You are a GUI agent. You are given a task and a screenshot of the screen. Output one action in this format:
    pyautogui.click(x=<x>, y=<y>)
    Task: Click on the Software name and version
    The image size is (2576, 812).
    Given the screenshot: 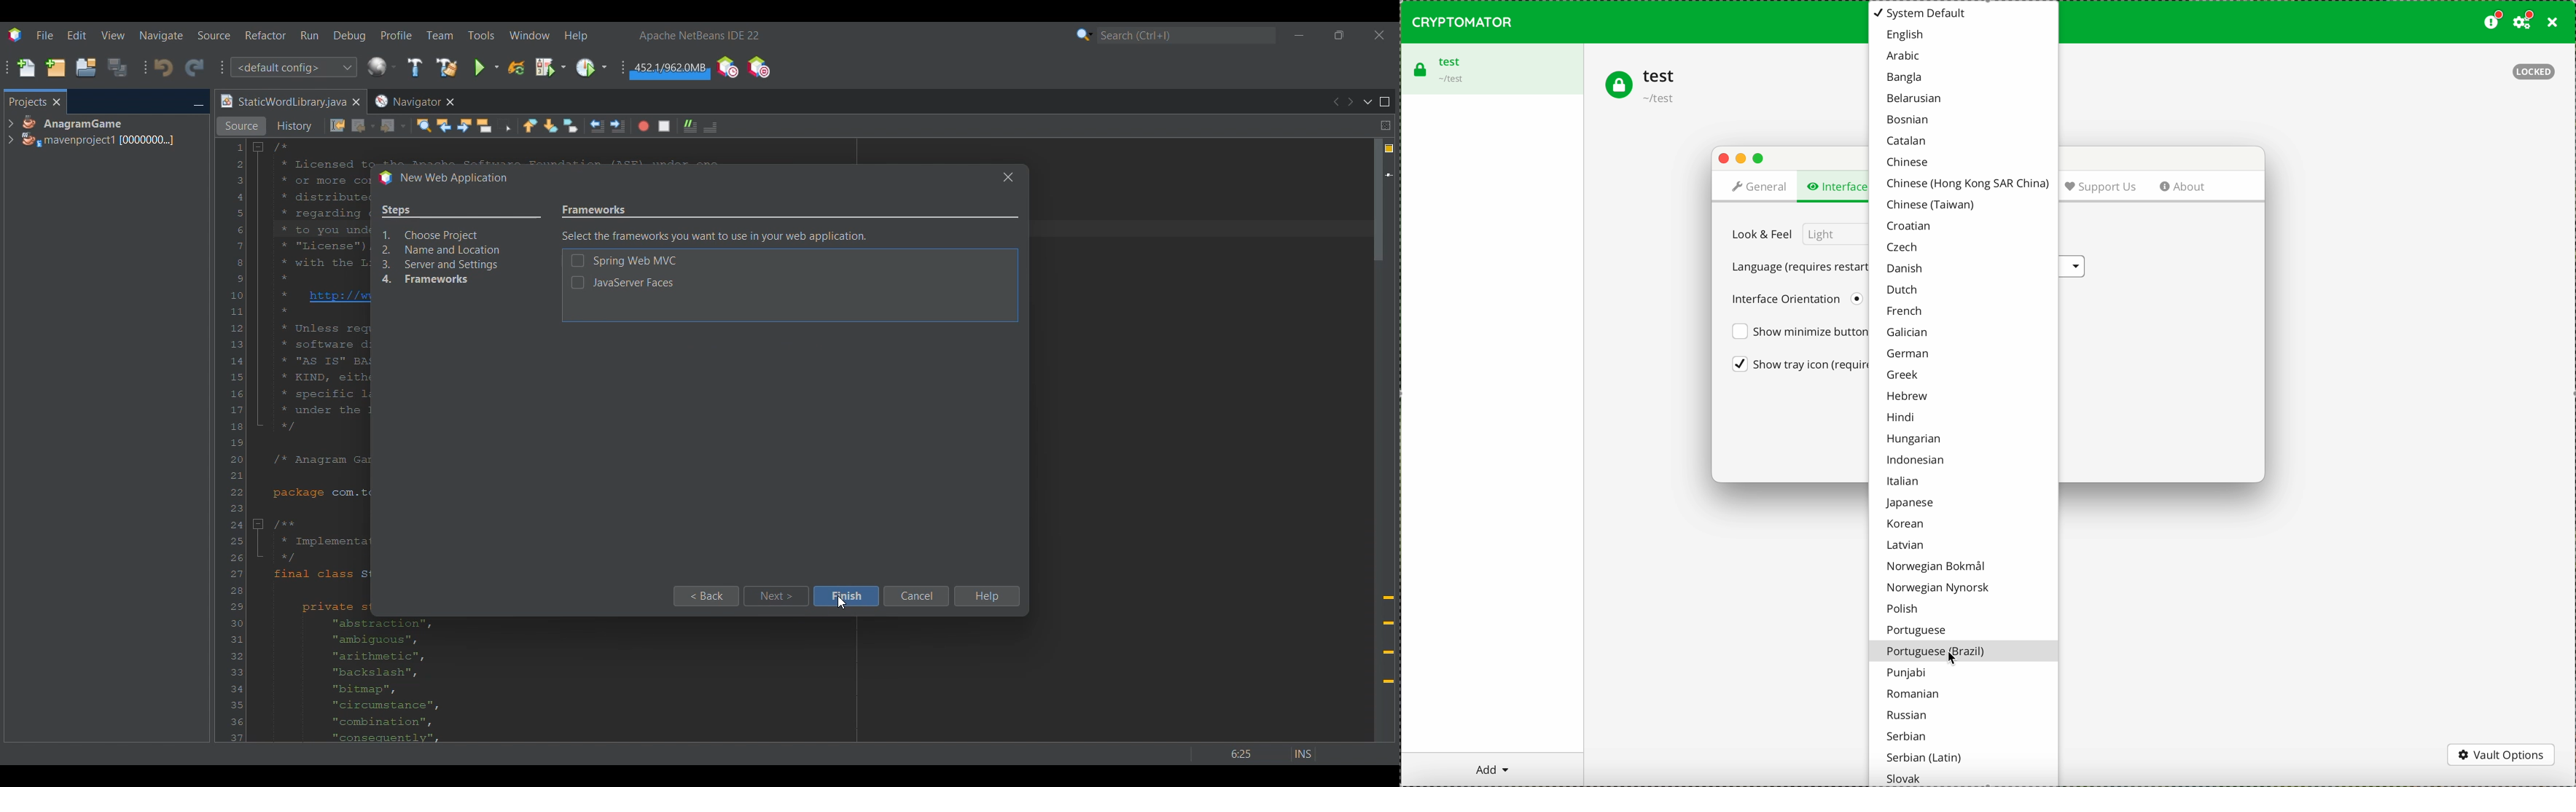 What is the action you would take?
    pyautogui.click(x=700, y=35)
    